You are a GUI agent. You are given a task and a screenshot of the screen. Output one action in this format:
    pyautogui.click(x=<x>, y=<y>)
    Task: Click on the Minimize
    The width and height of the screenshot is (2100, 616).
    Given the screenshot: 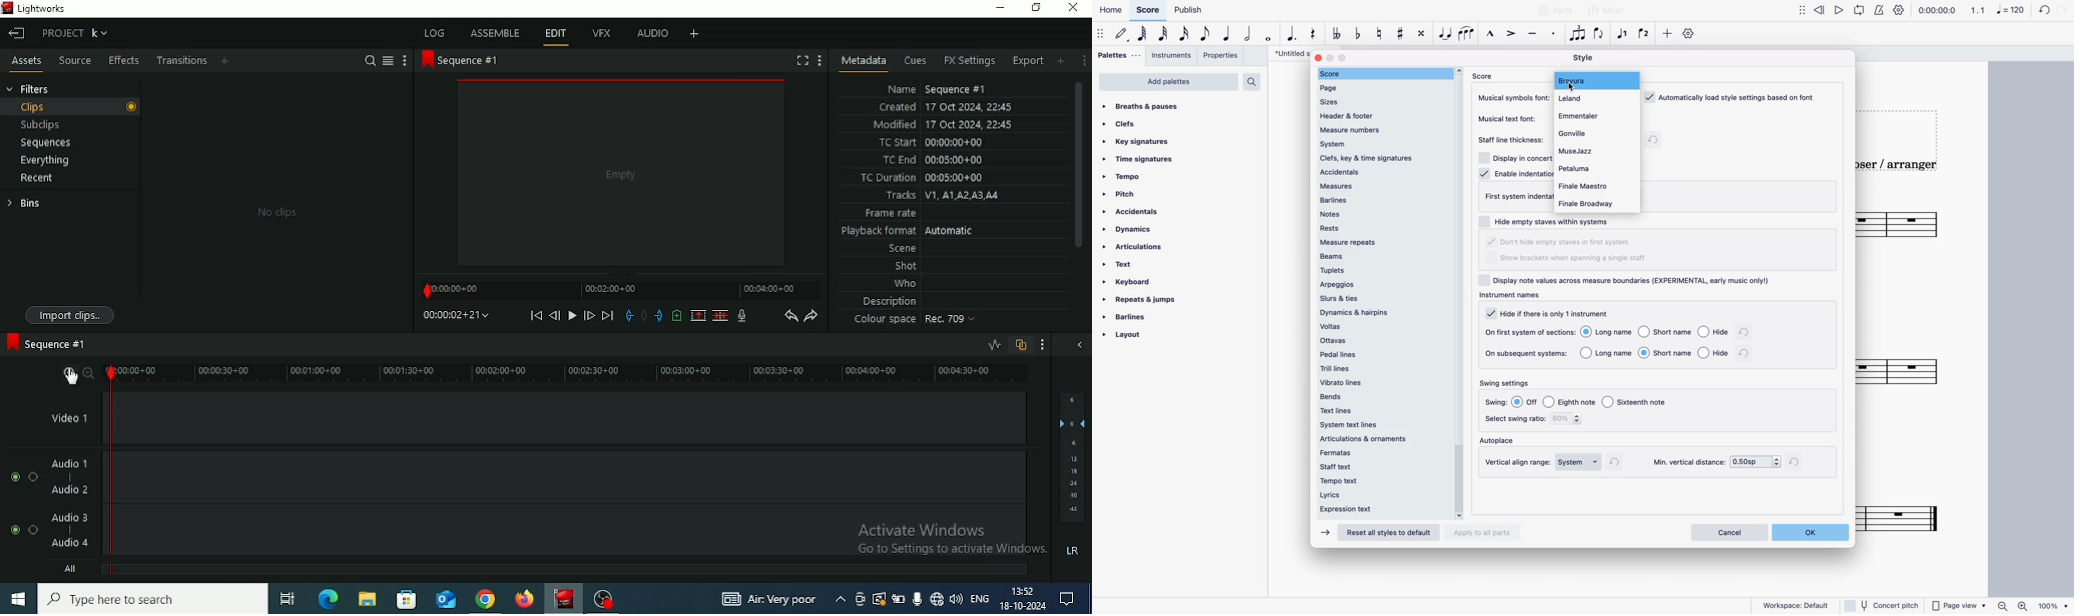 What is the action you would take?
    pyautogui.click(x=1001, y=9)
    